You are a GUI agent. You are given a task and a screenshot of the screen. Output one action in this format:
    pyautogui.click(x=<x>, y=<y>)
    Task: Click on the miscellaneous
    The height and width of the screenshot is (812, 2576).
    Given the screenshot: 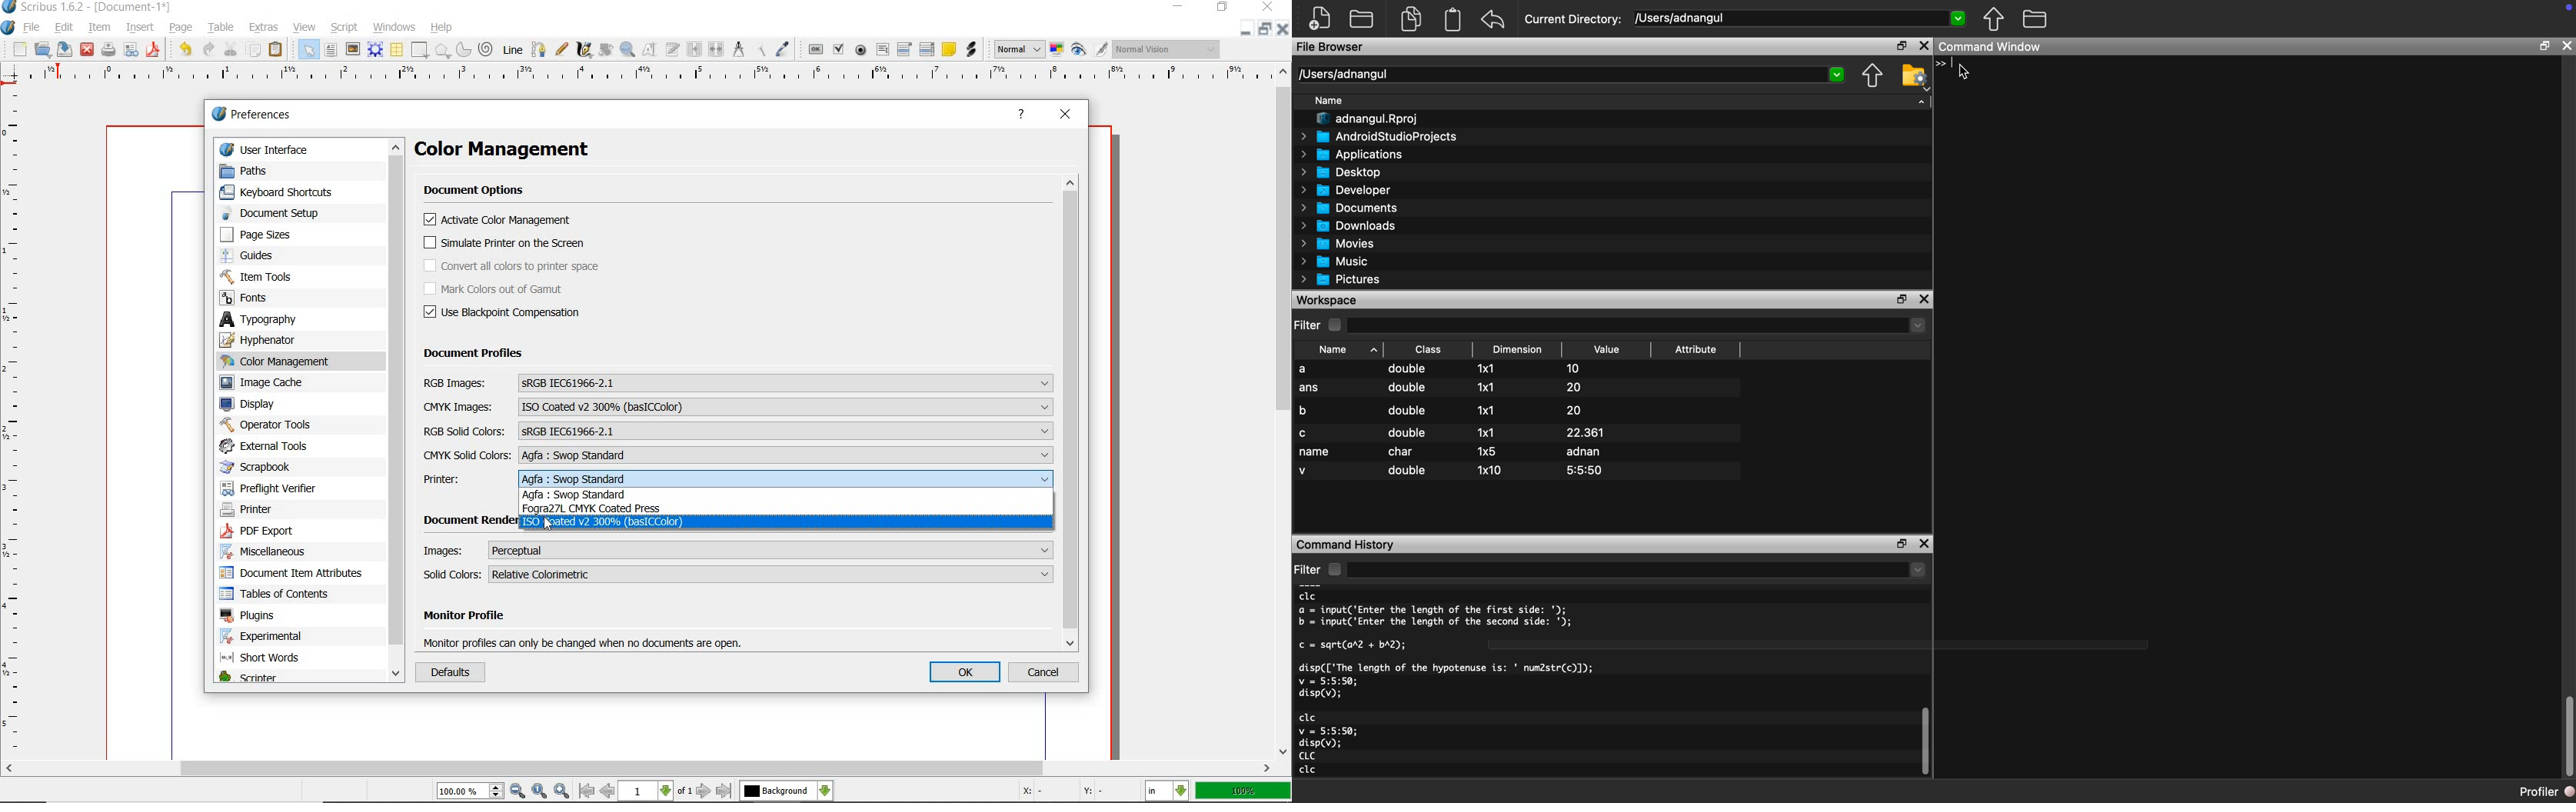 What is the action you would take?
    pyautogui.click(x=288, y=553)
    